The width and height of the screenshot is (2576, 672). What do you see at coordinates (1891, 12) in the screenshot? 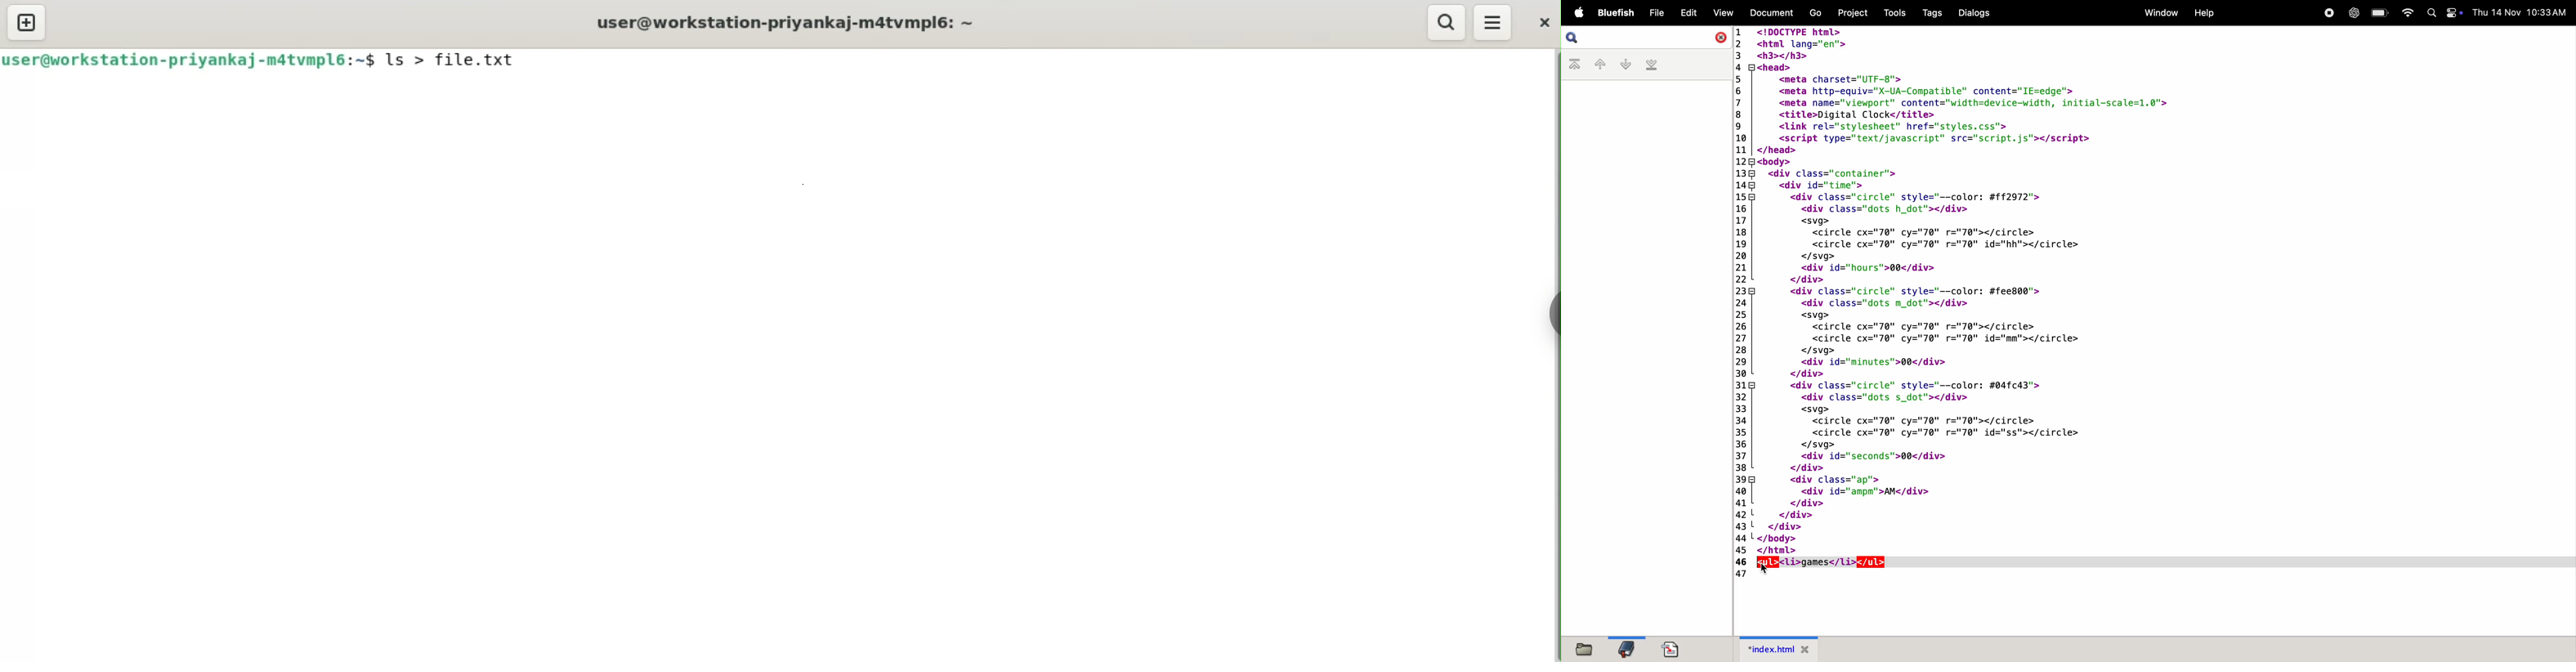
I see `tools` at bounding box center [1891, 12].